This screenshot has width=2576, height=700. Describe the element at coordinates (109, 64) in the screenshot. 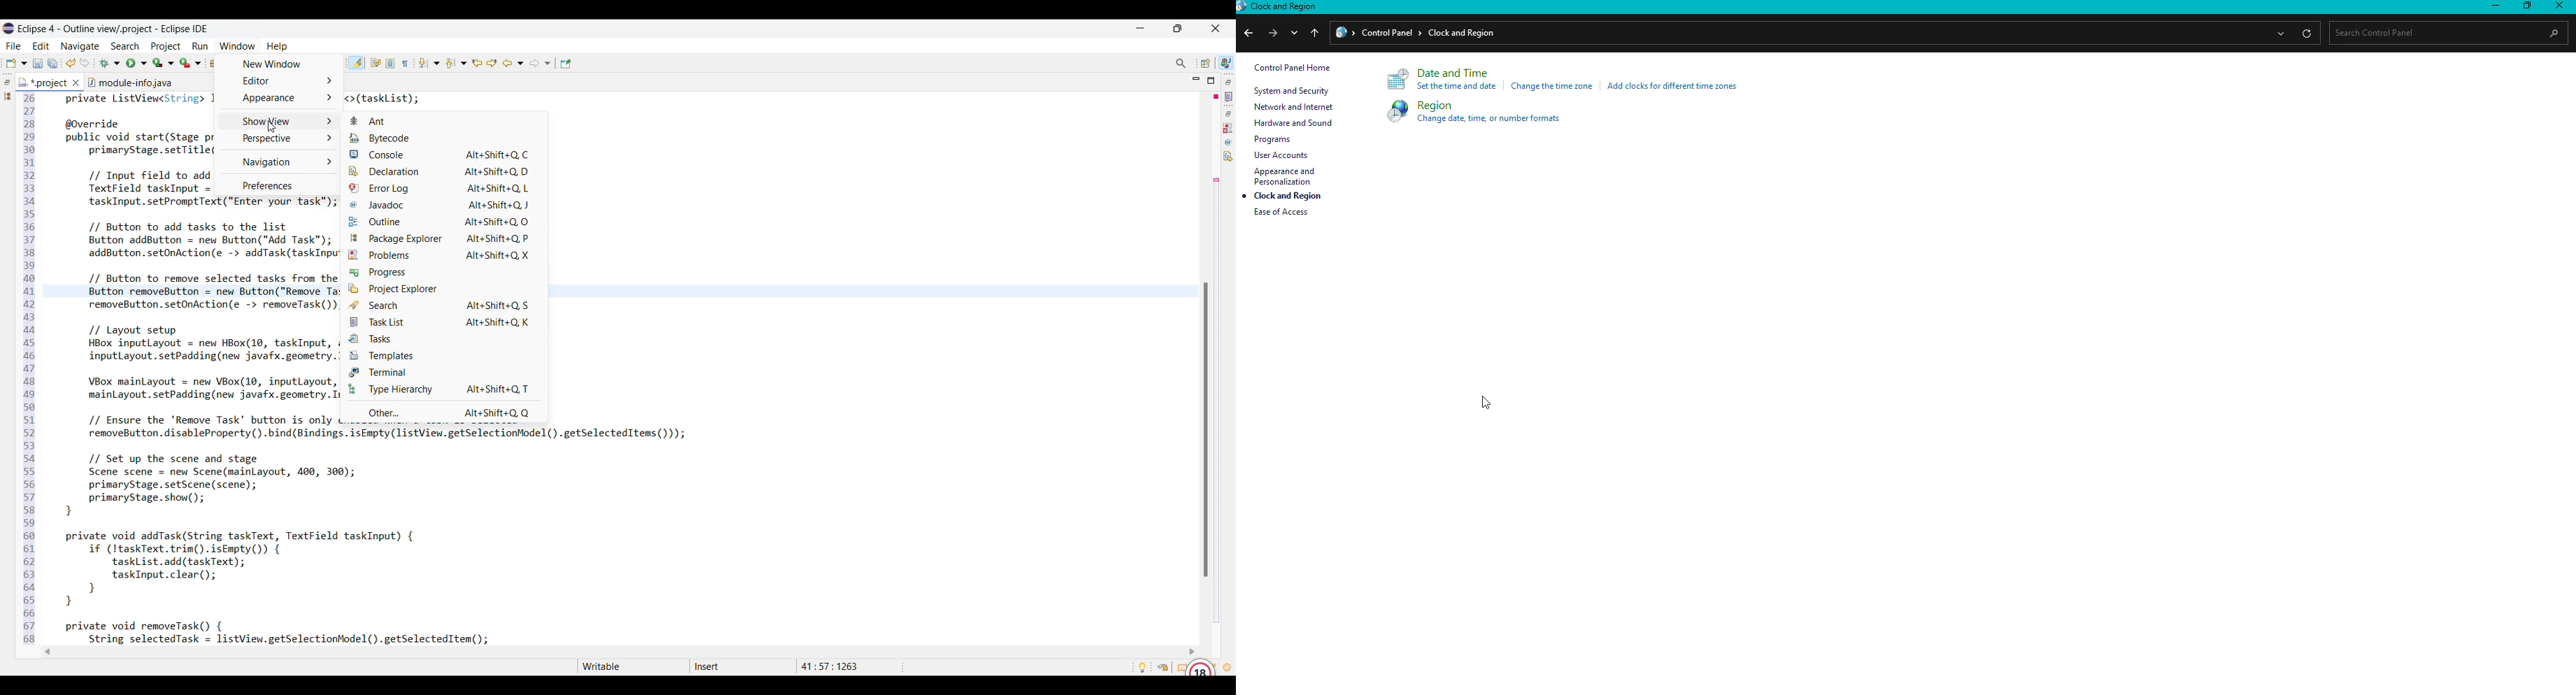

I see `Debug options` at that location.